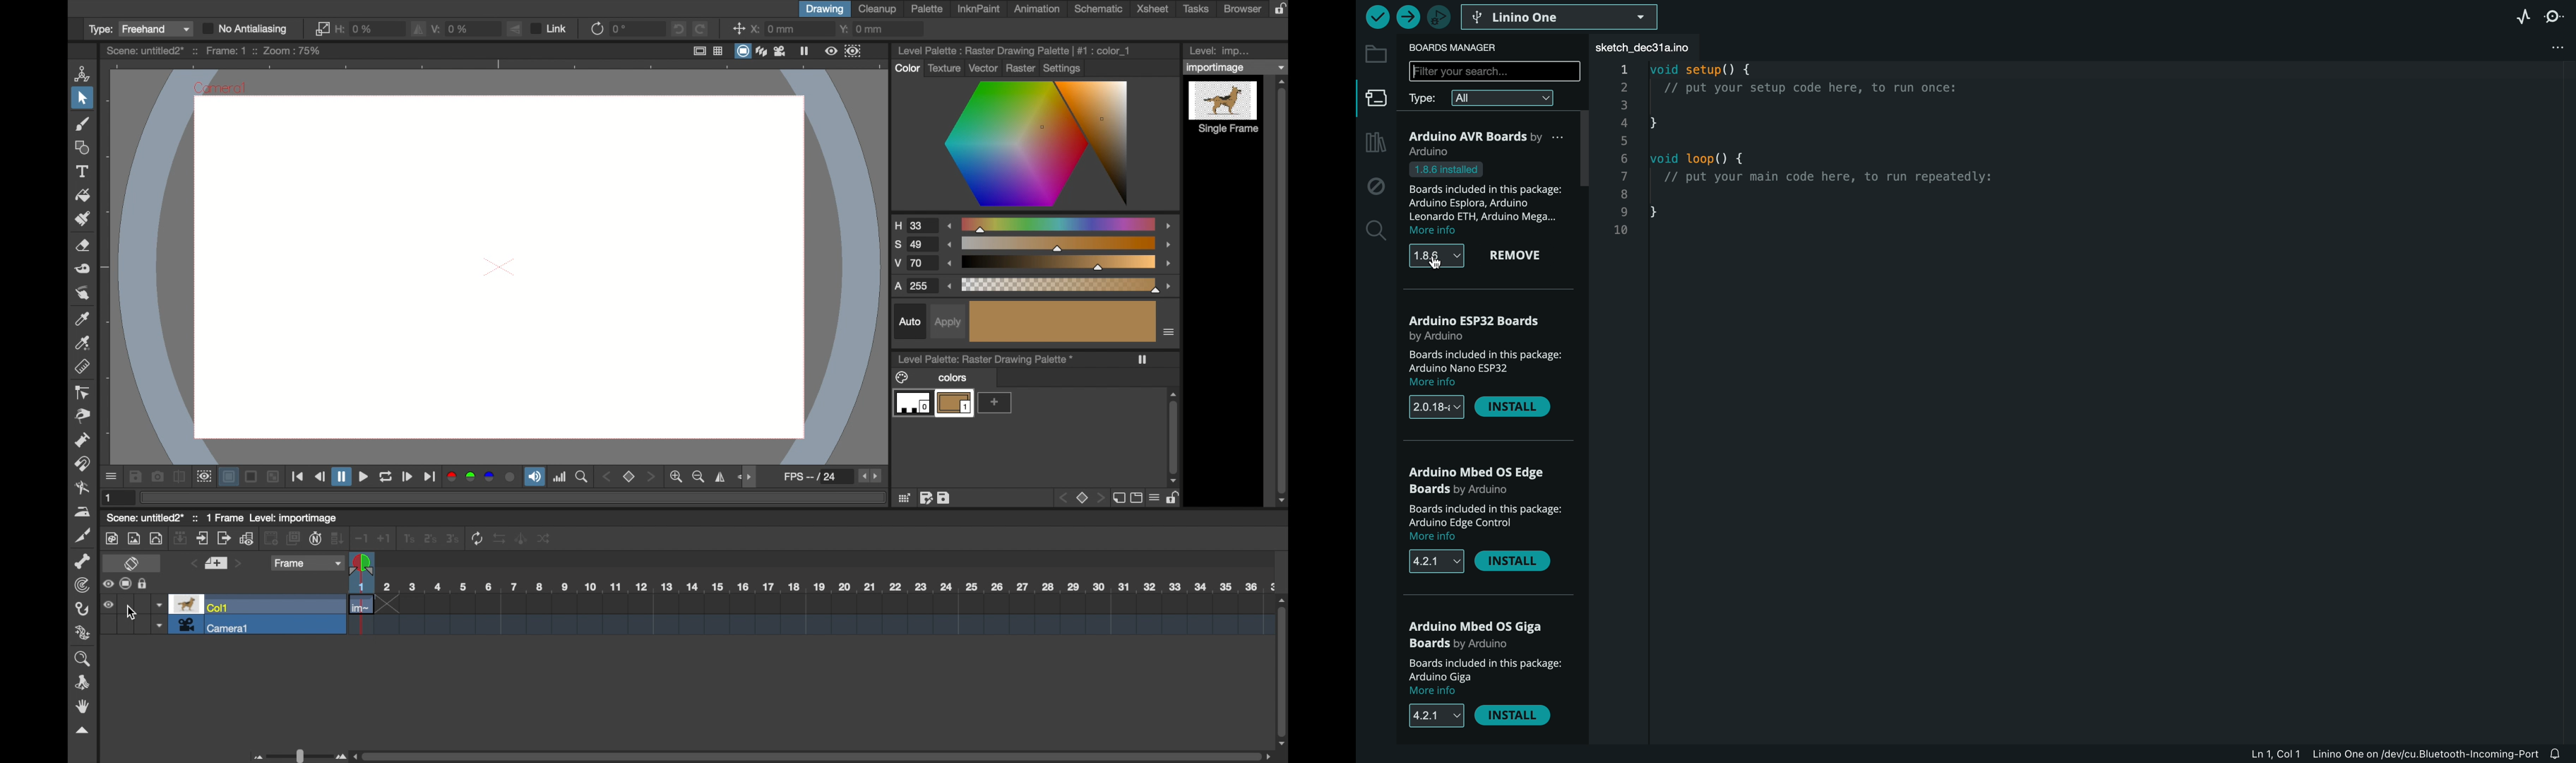 This screenshot has width=2576, height=784. Describe the element at coordinates (364, 477) in the screenshot. I see `forward` at that location.